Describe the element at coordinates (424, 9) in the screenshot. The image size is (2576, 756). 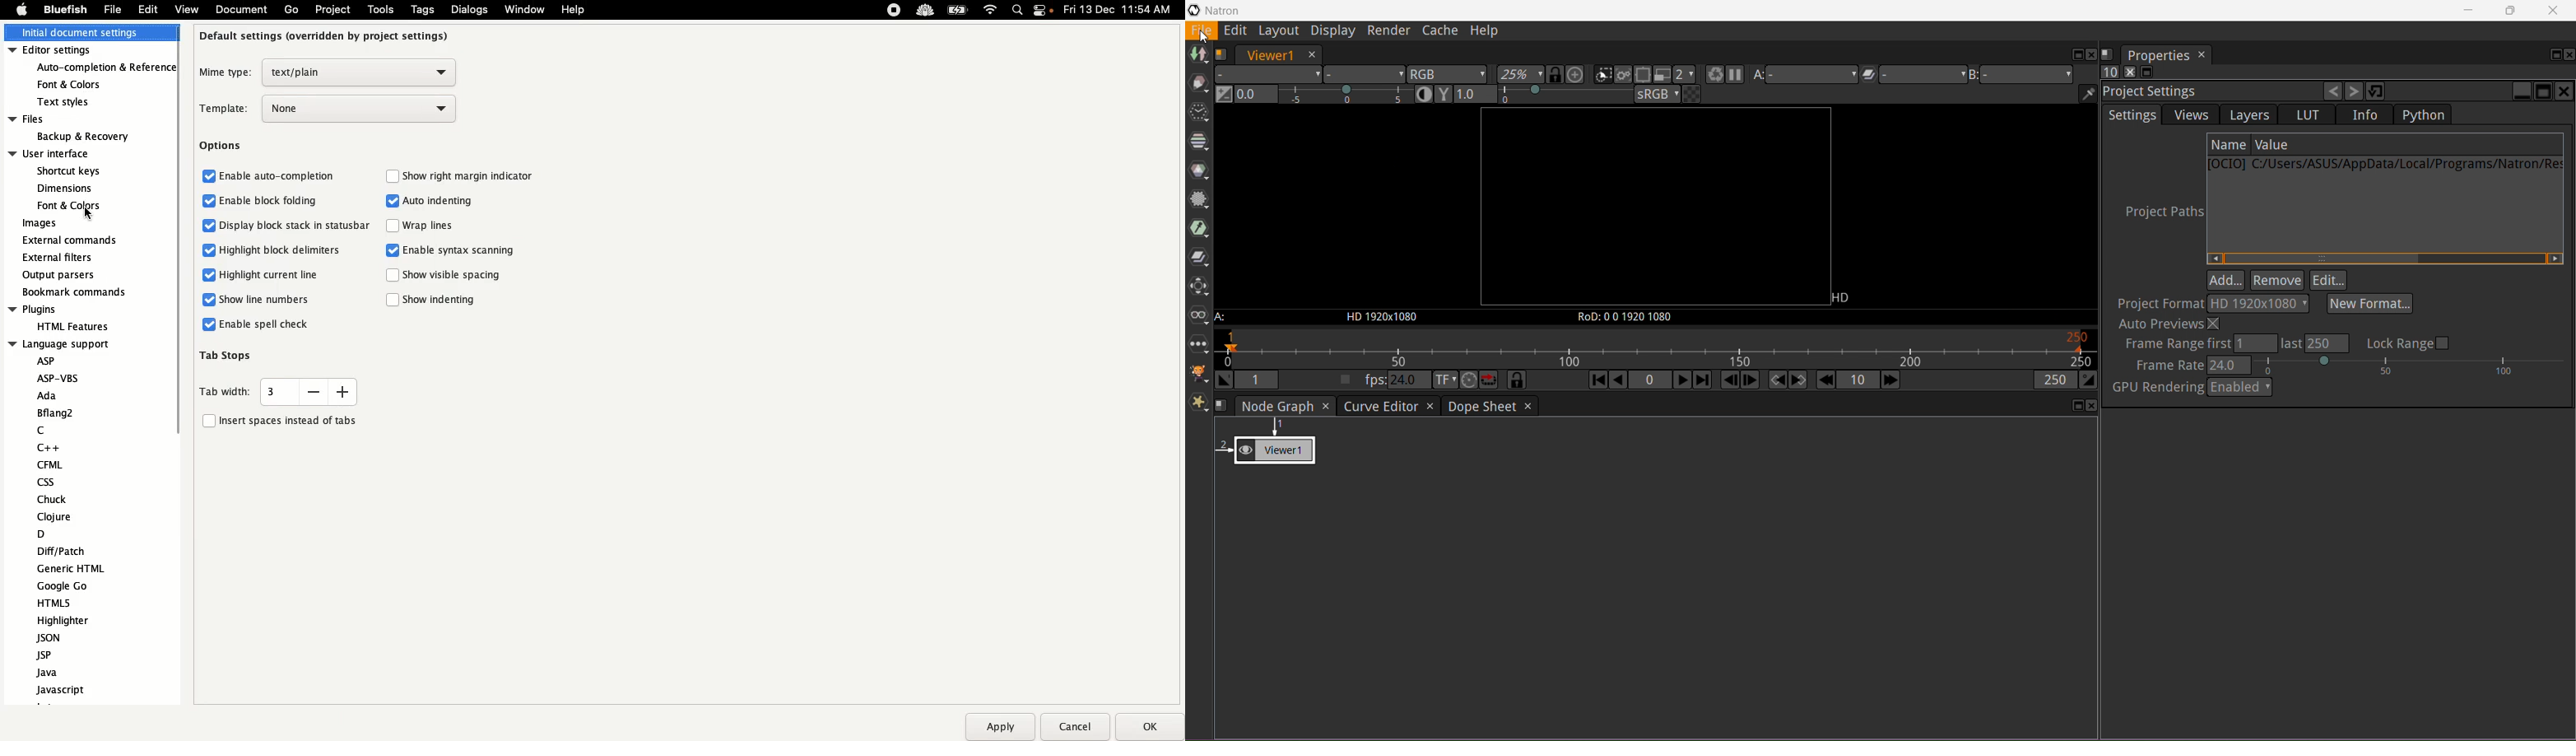
I see `Tags` at that location.